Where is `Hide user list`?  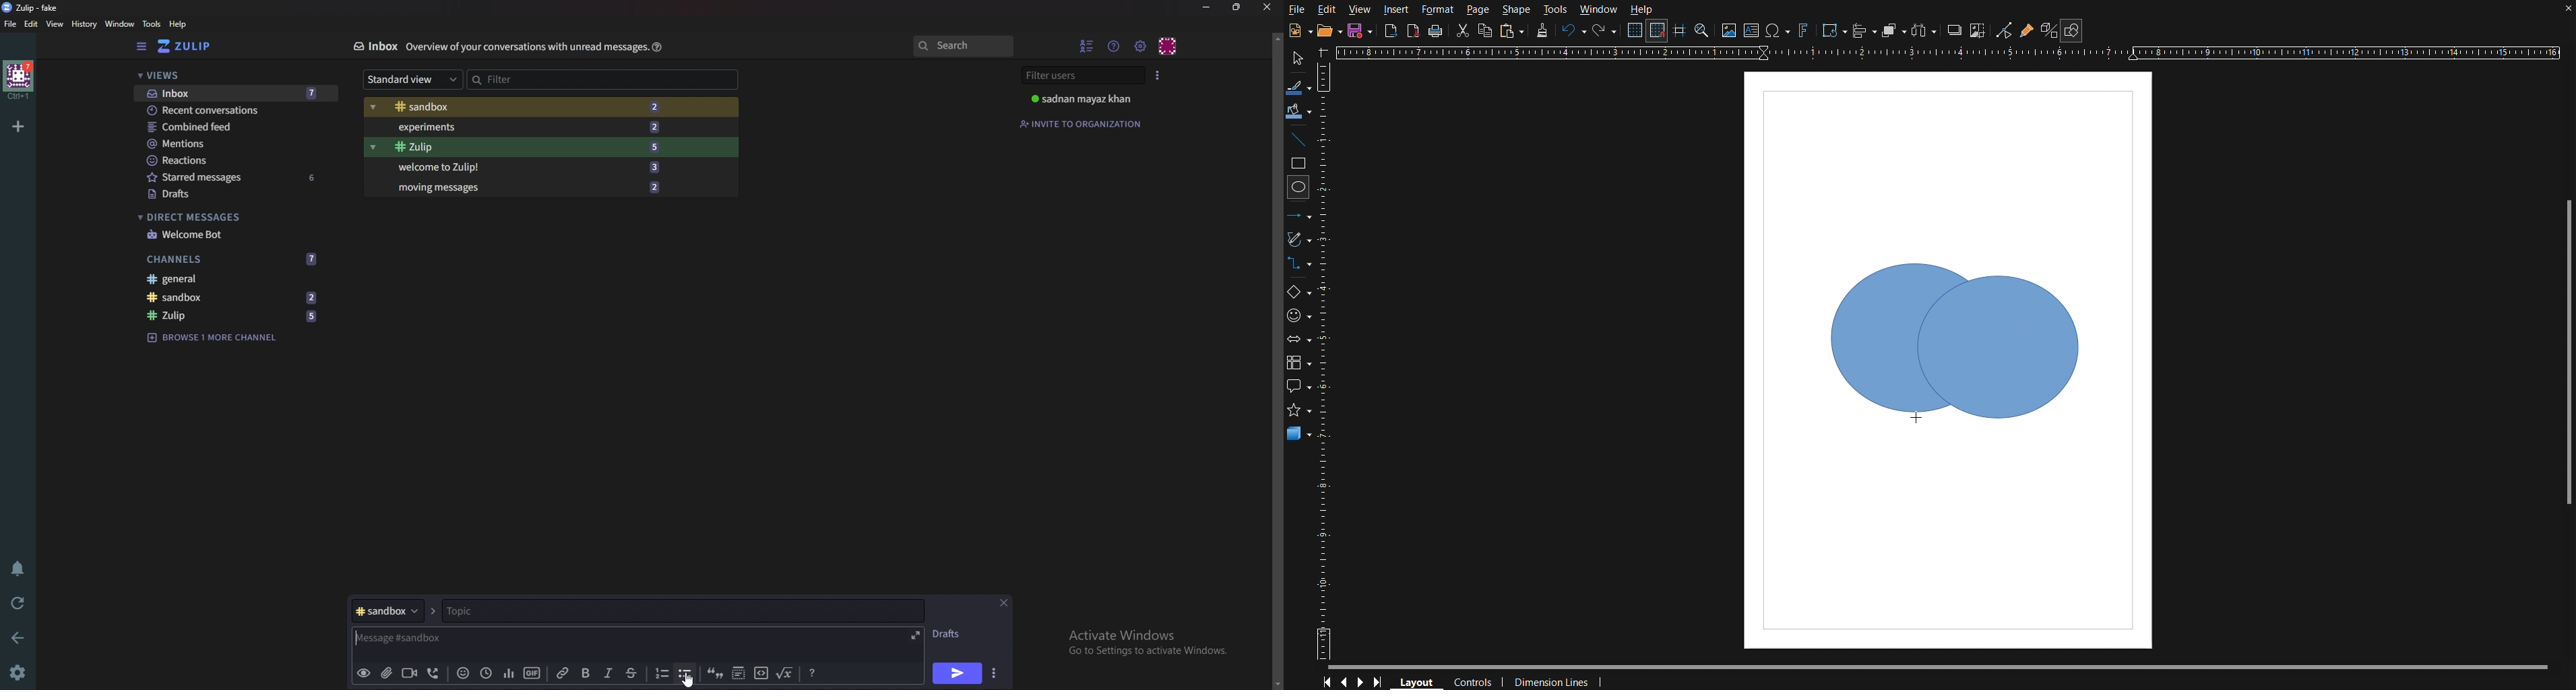 Hide user list is located at coordinates (1087, 45).